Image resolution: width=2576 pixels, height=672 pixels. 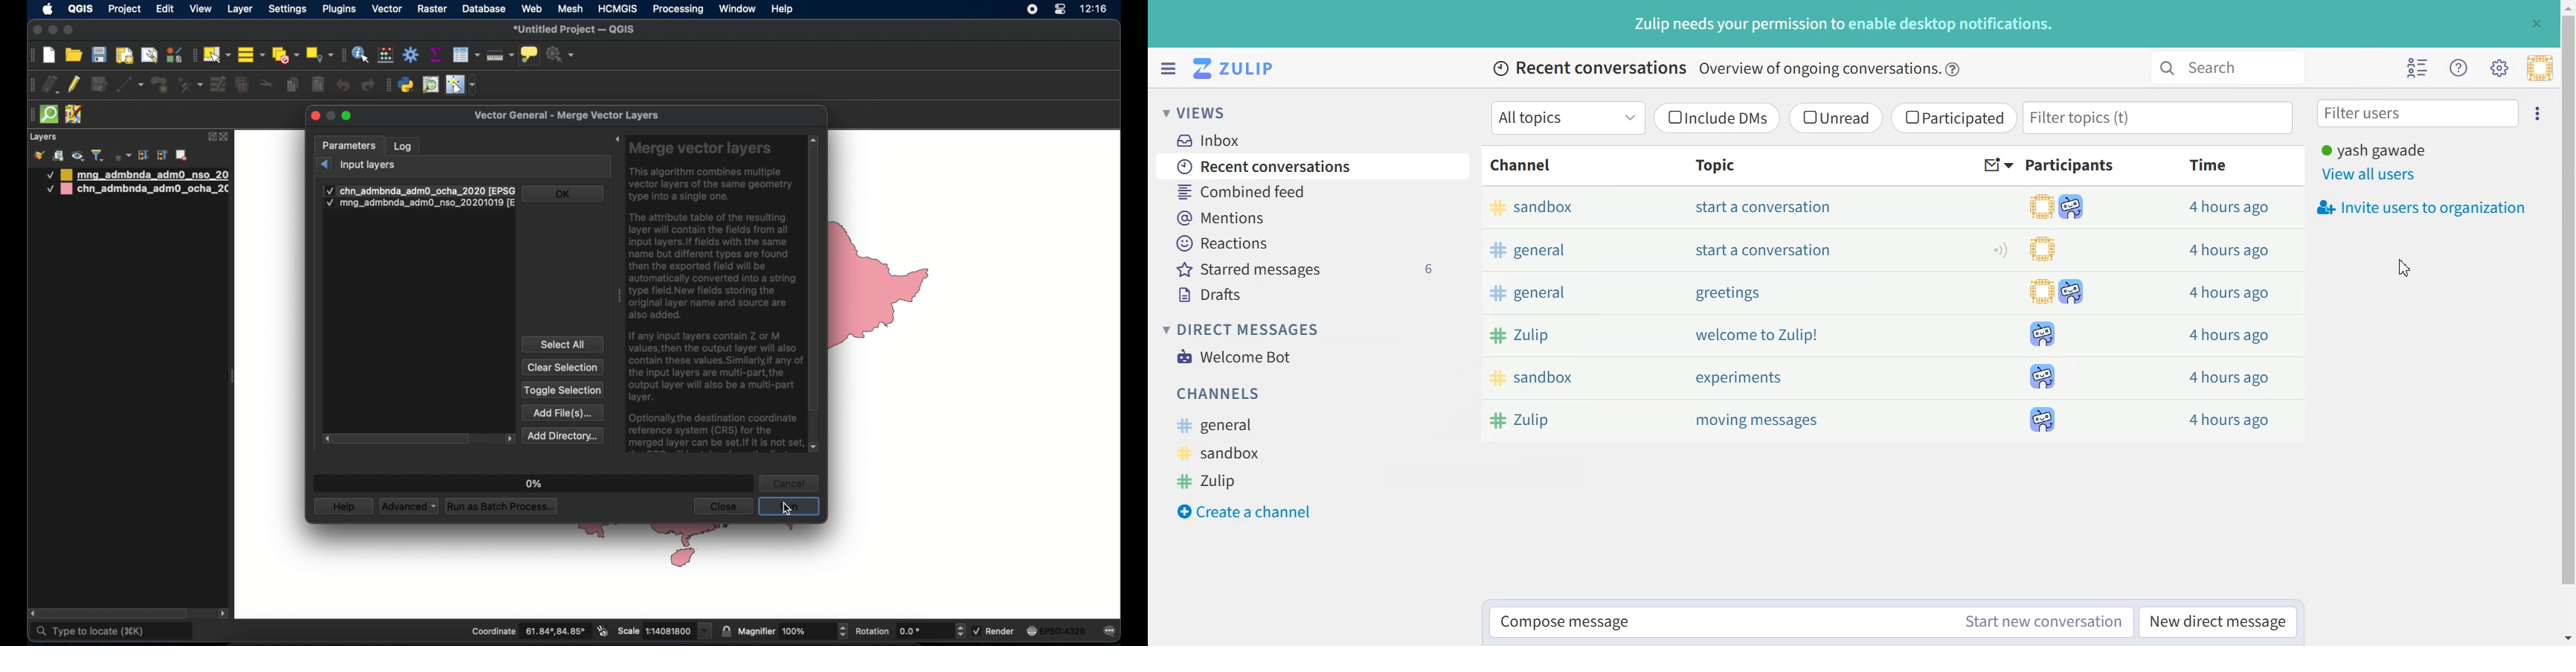 I want to click on search, so click(x=2225, y=68).